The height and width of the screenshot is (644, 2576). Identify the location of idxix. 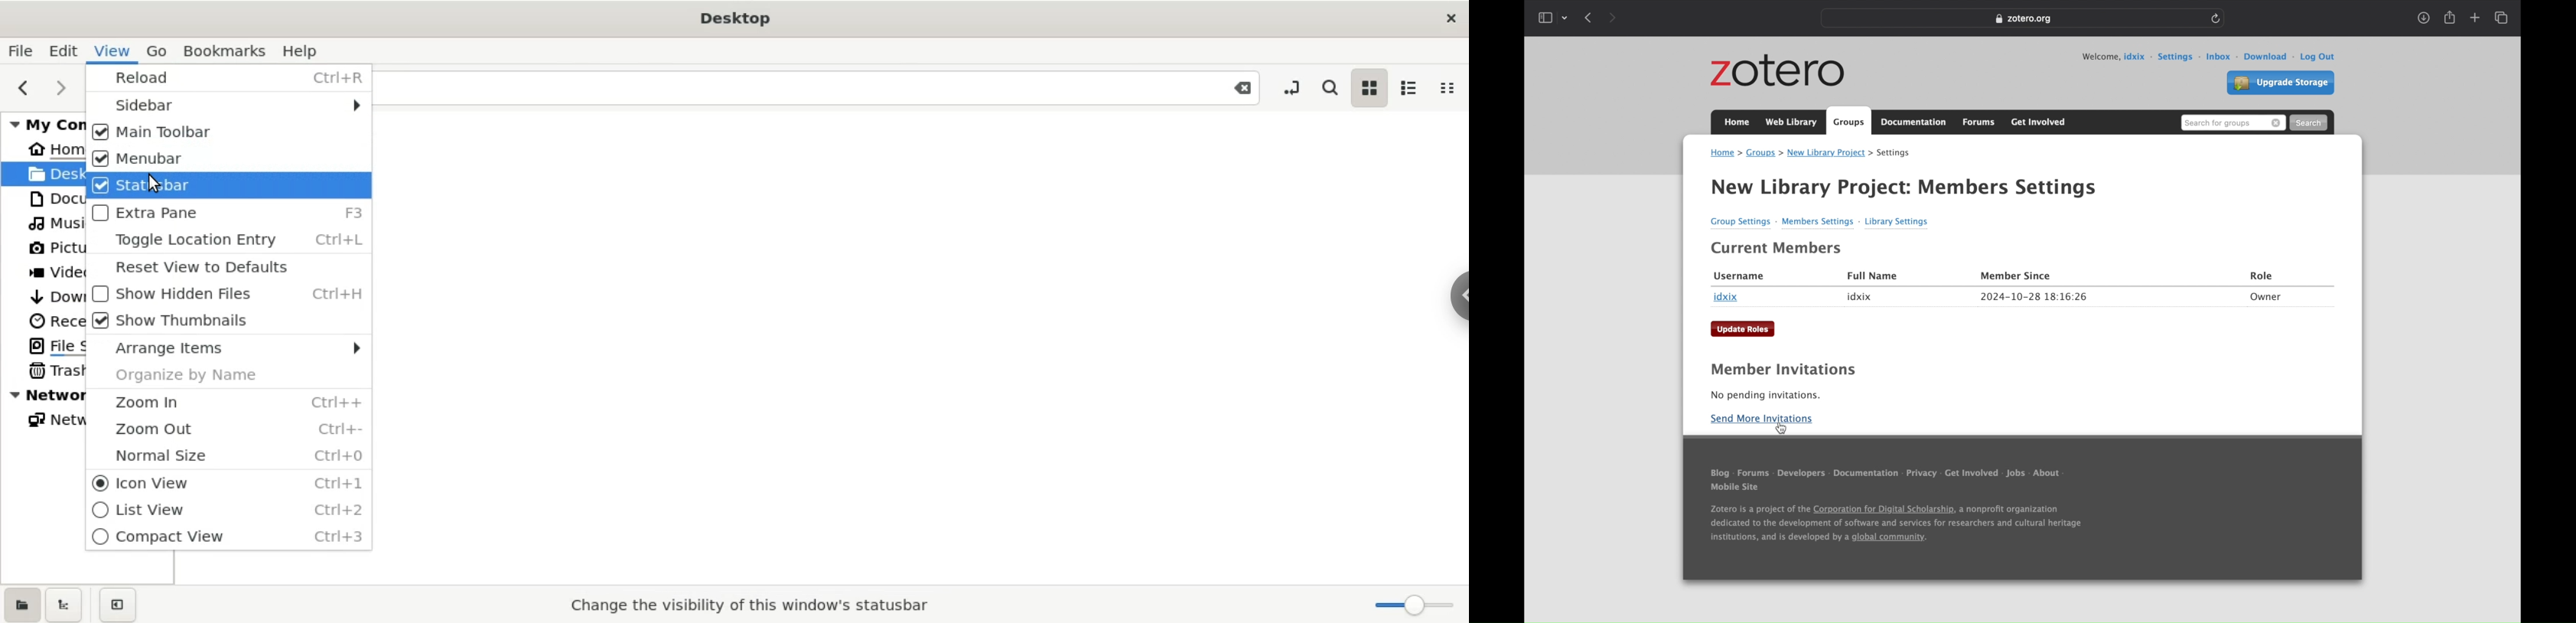
(1726, 298).